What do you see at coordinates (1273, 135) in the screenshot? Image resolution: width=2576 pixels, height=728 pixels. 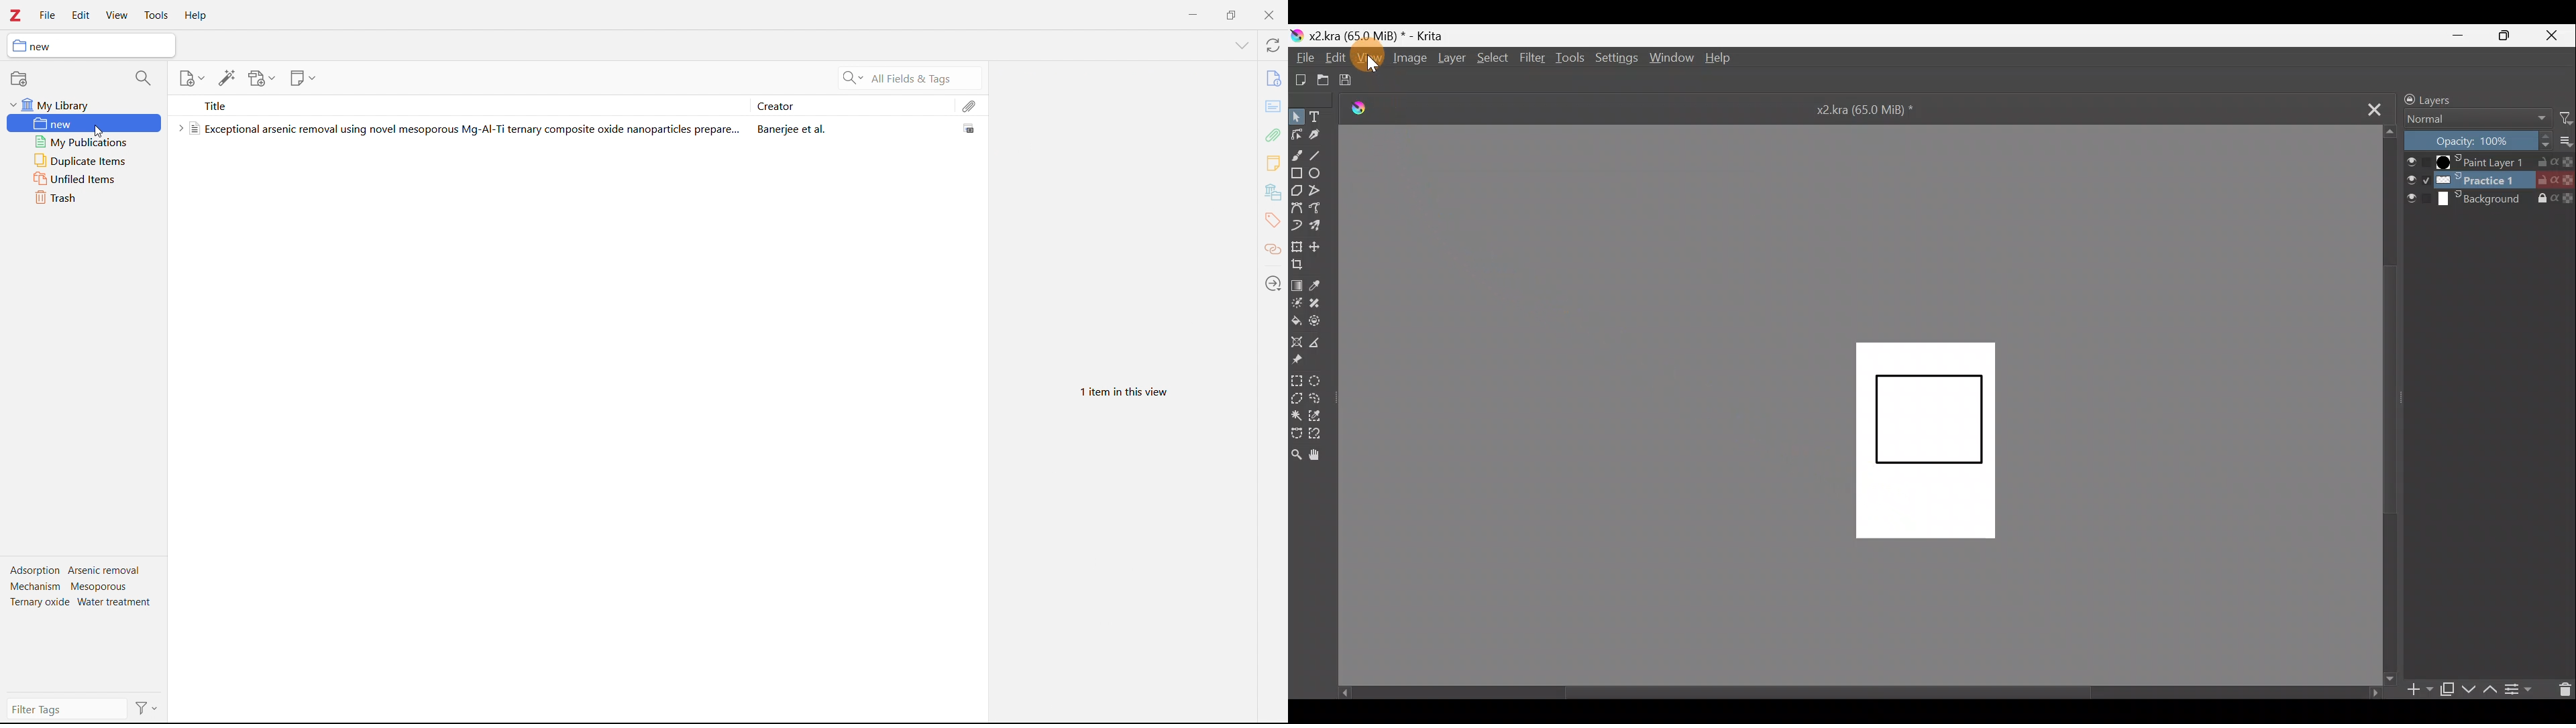 I see `attachments` at bounding box center [1273, 135].